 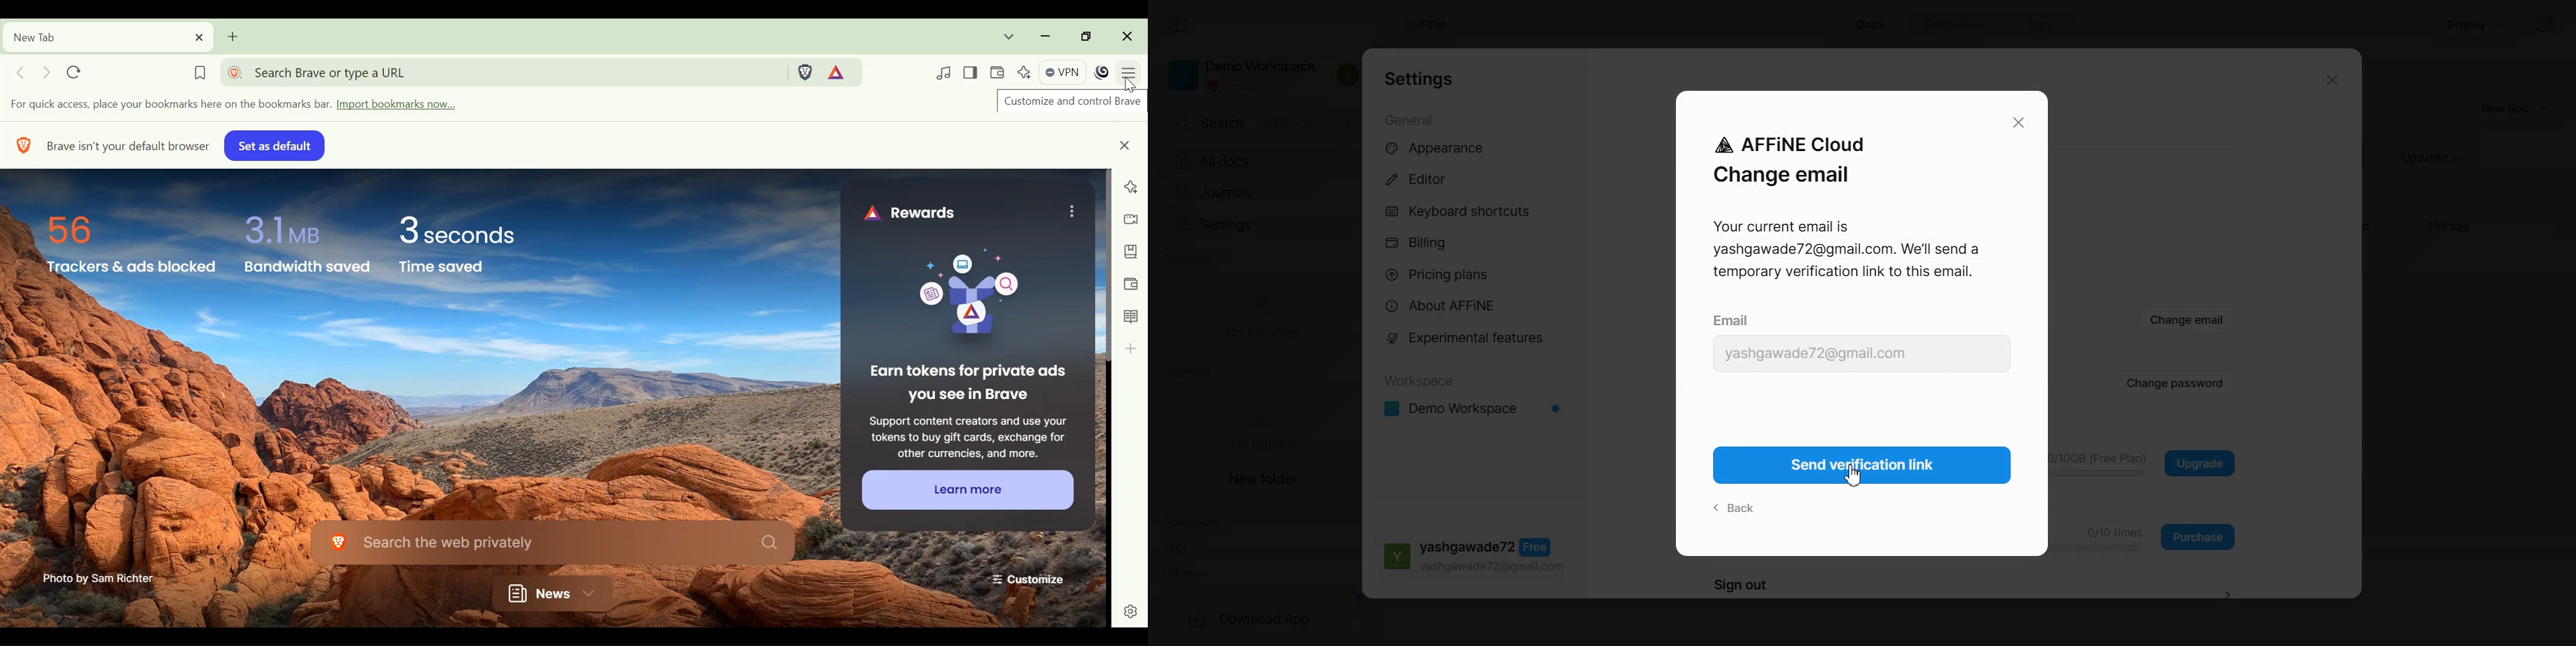 What do you see at coordinates (1128, 218) in the screenshot?
I see `Brave Talk` at bounding box center [1128, 218].